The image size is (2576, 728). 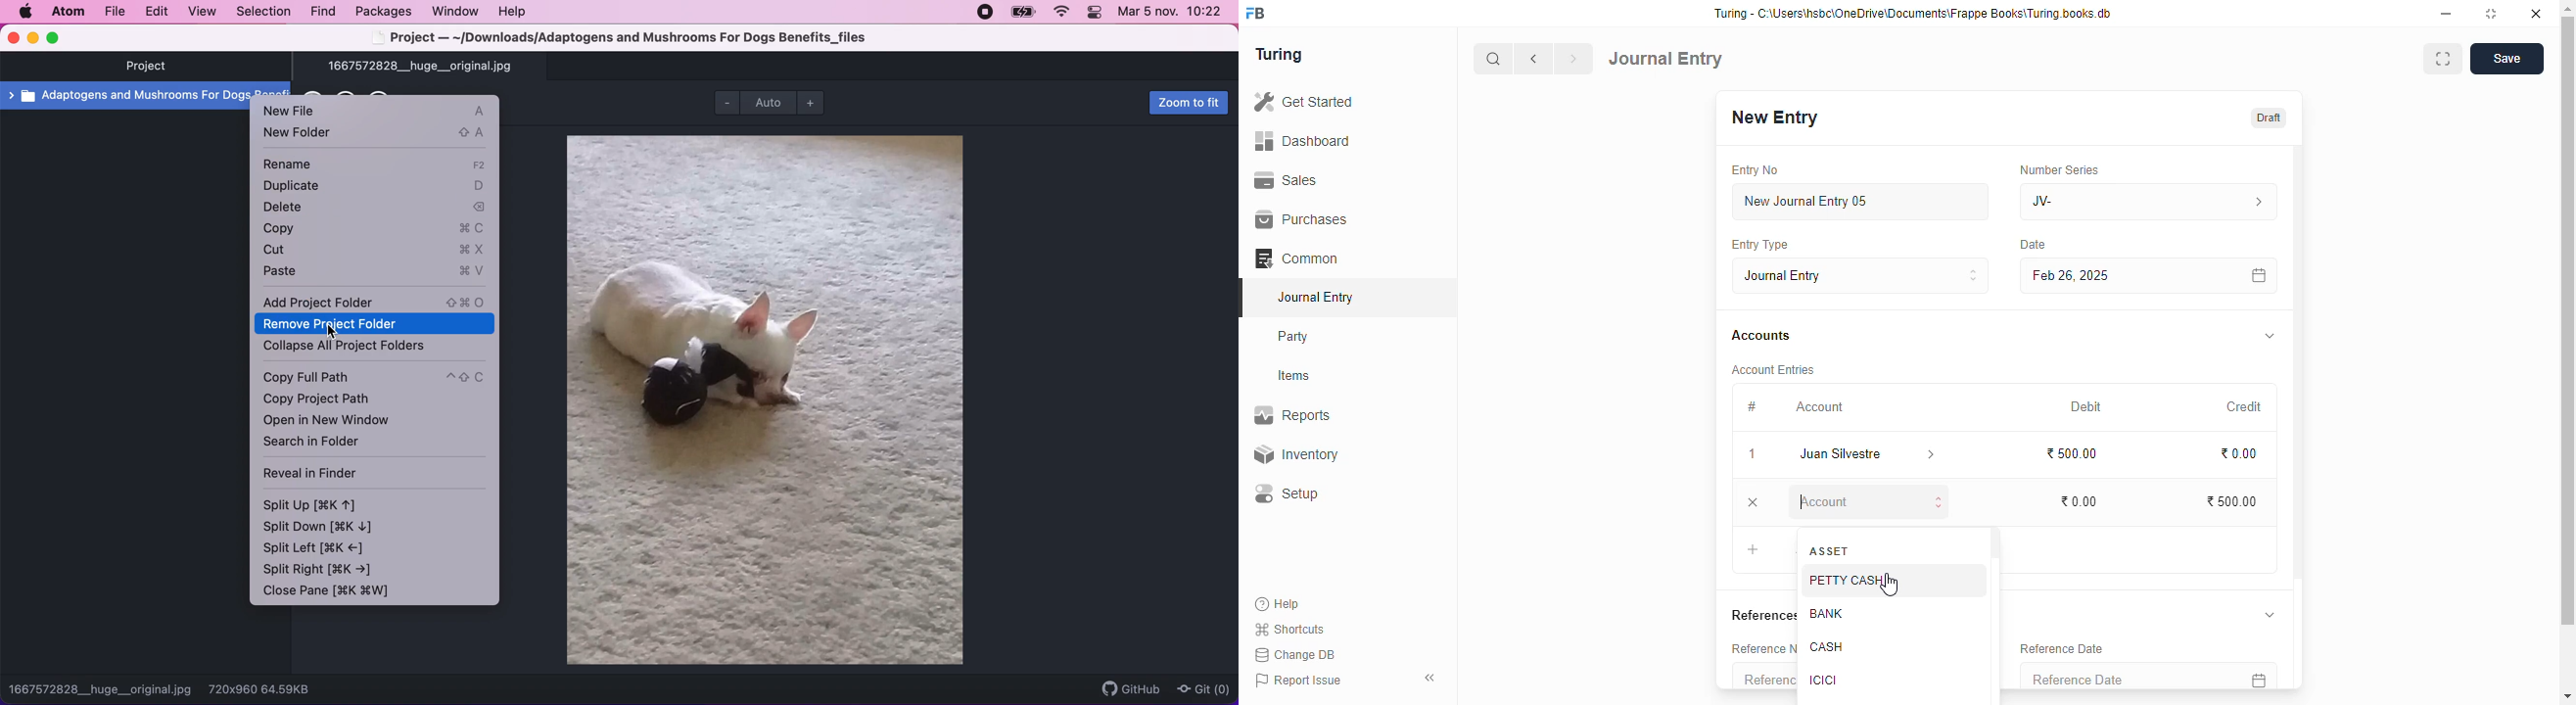 I want to click on inventory, so click(x=1295, y=454).